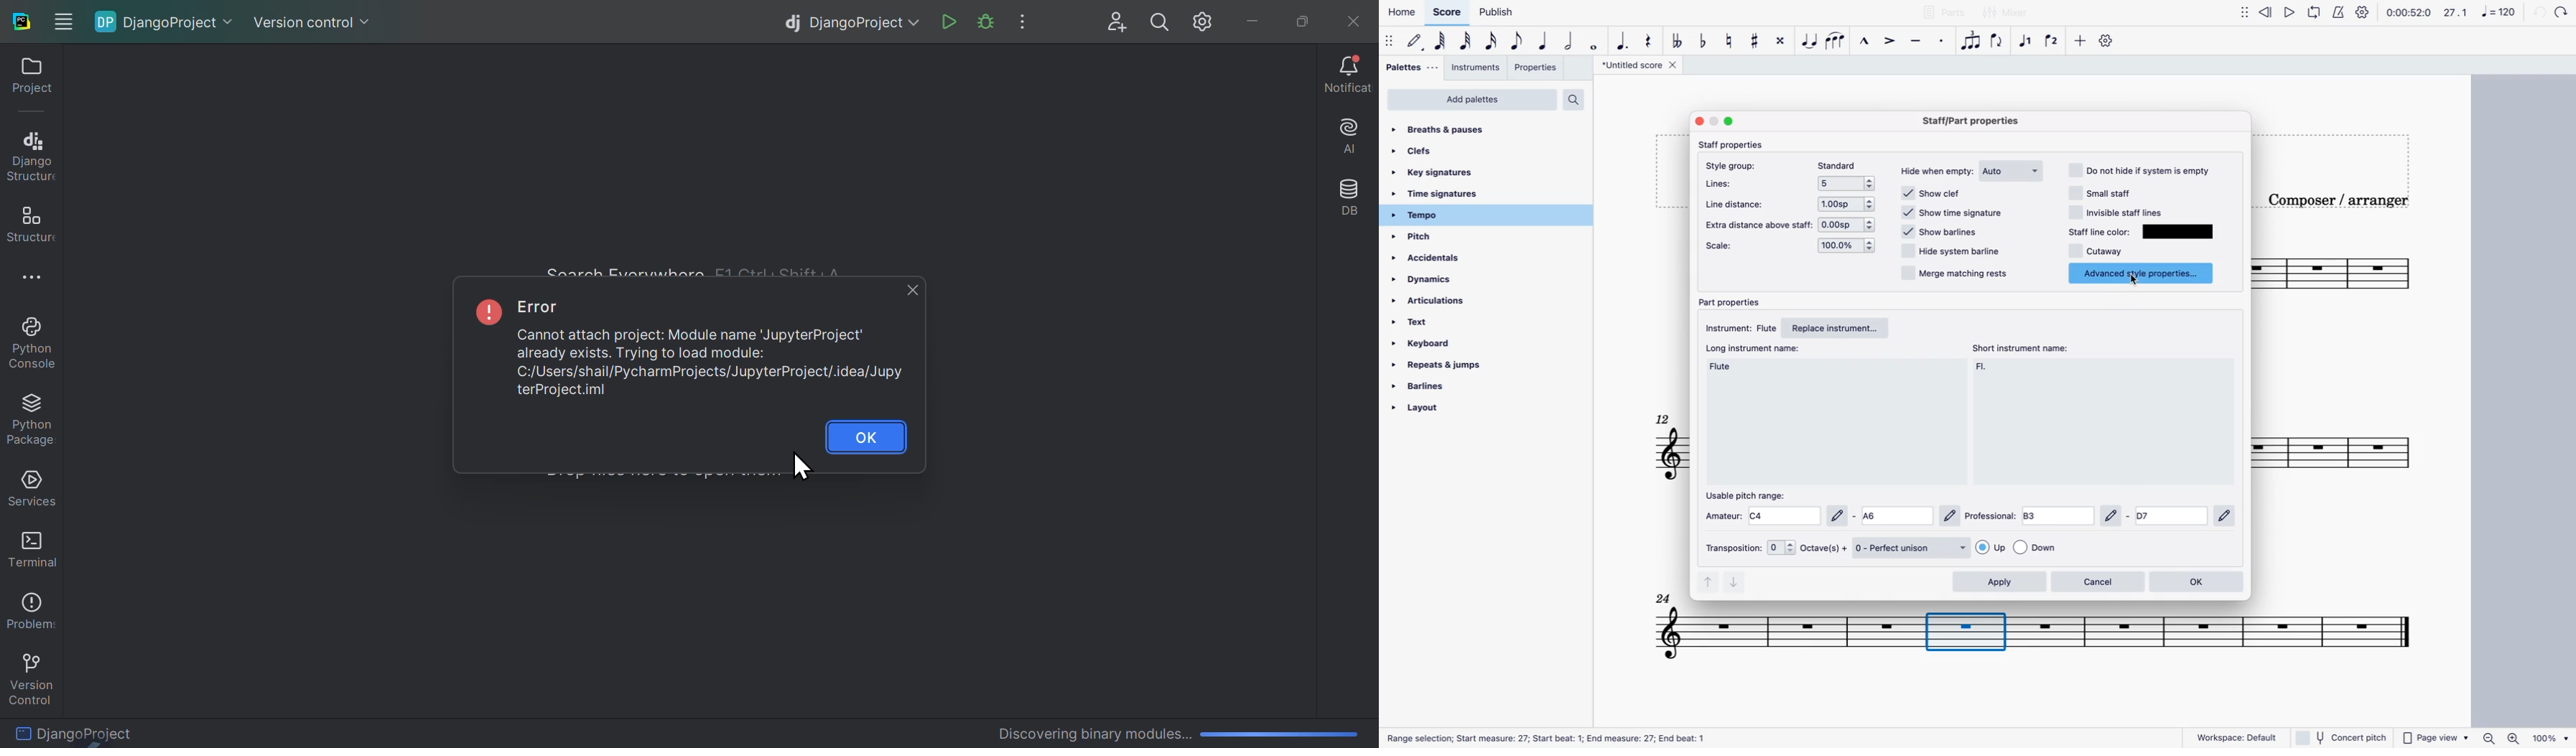  Describe the element at coordinates (1518, 41) in the screenshot. I see `eighth note` at that location.